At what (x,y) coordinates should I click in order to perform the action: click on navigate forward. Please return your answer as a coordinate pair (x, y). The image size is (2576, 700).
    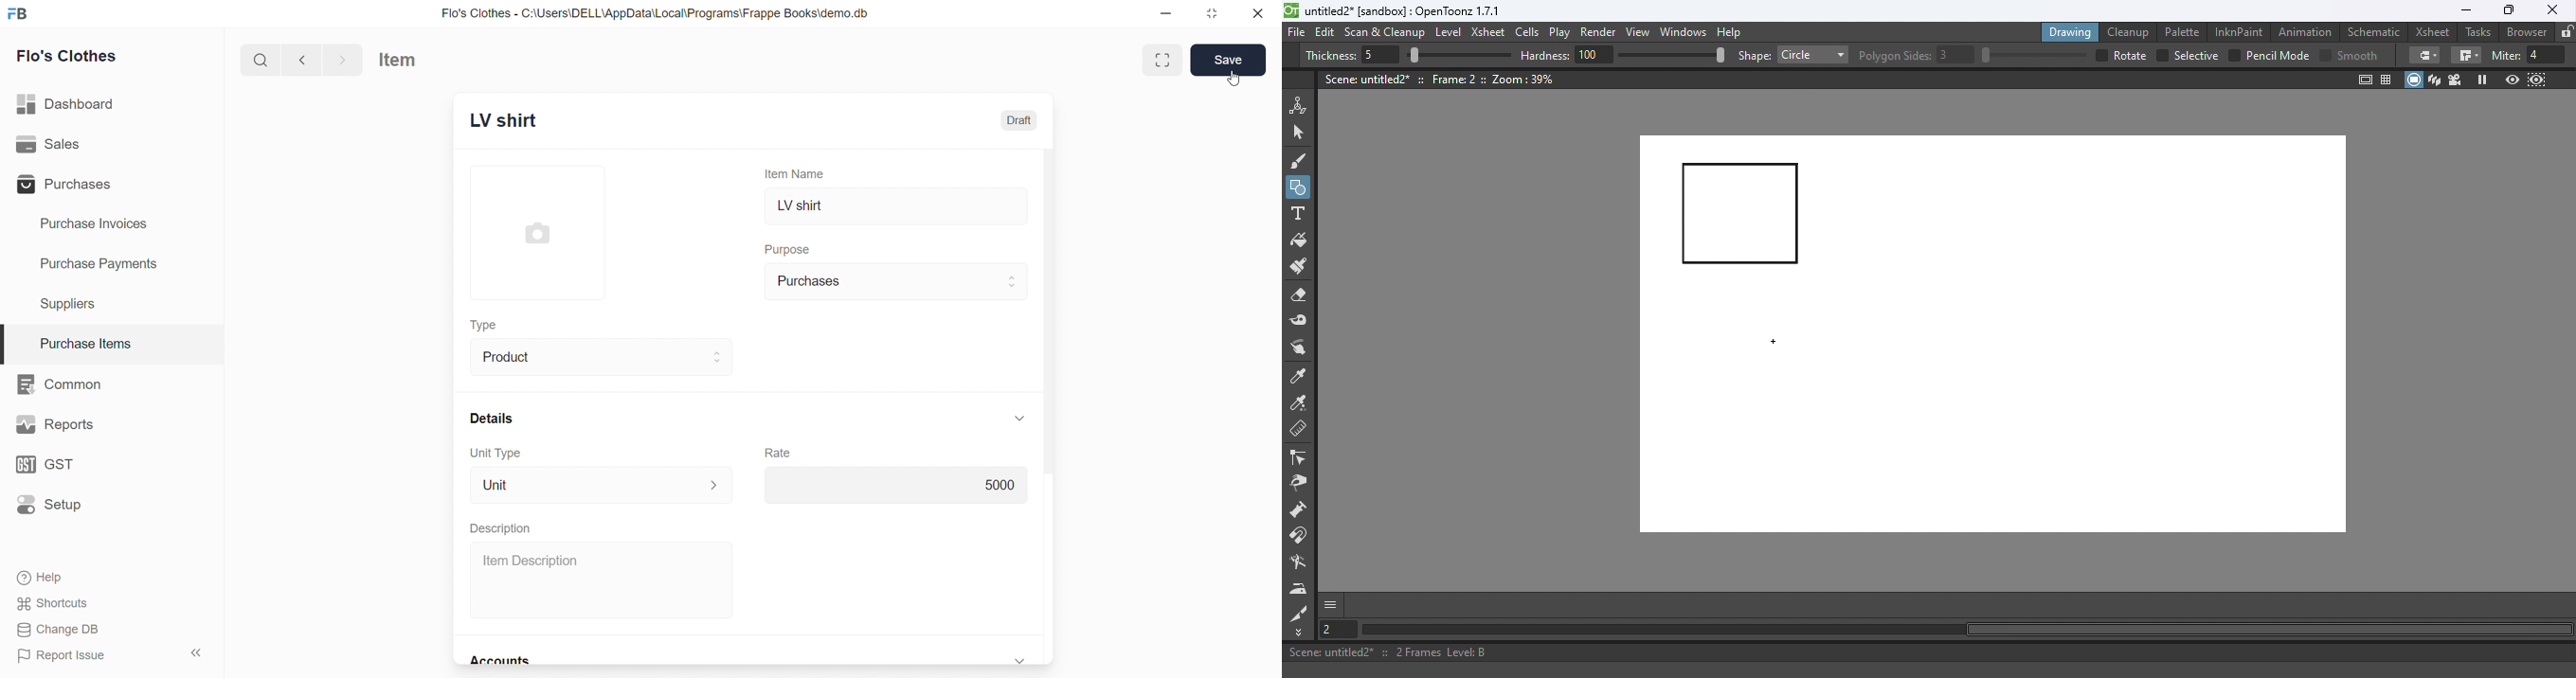
    Looking at the image, I should click on (345, 59).